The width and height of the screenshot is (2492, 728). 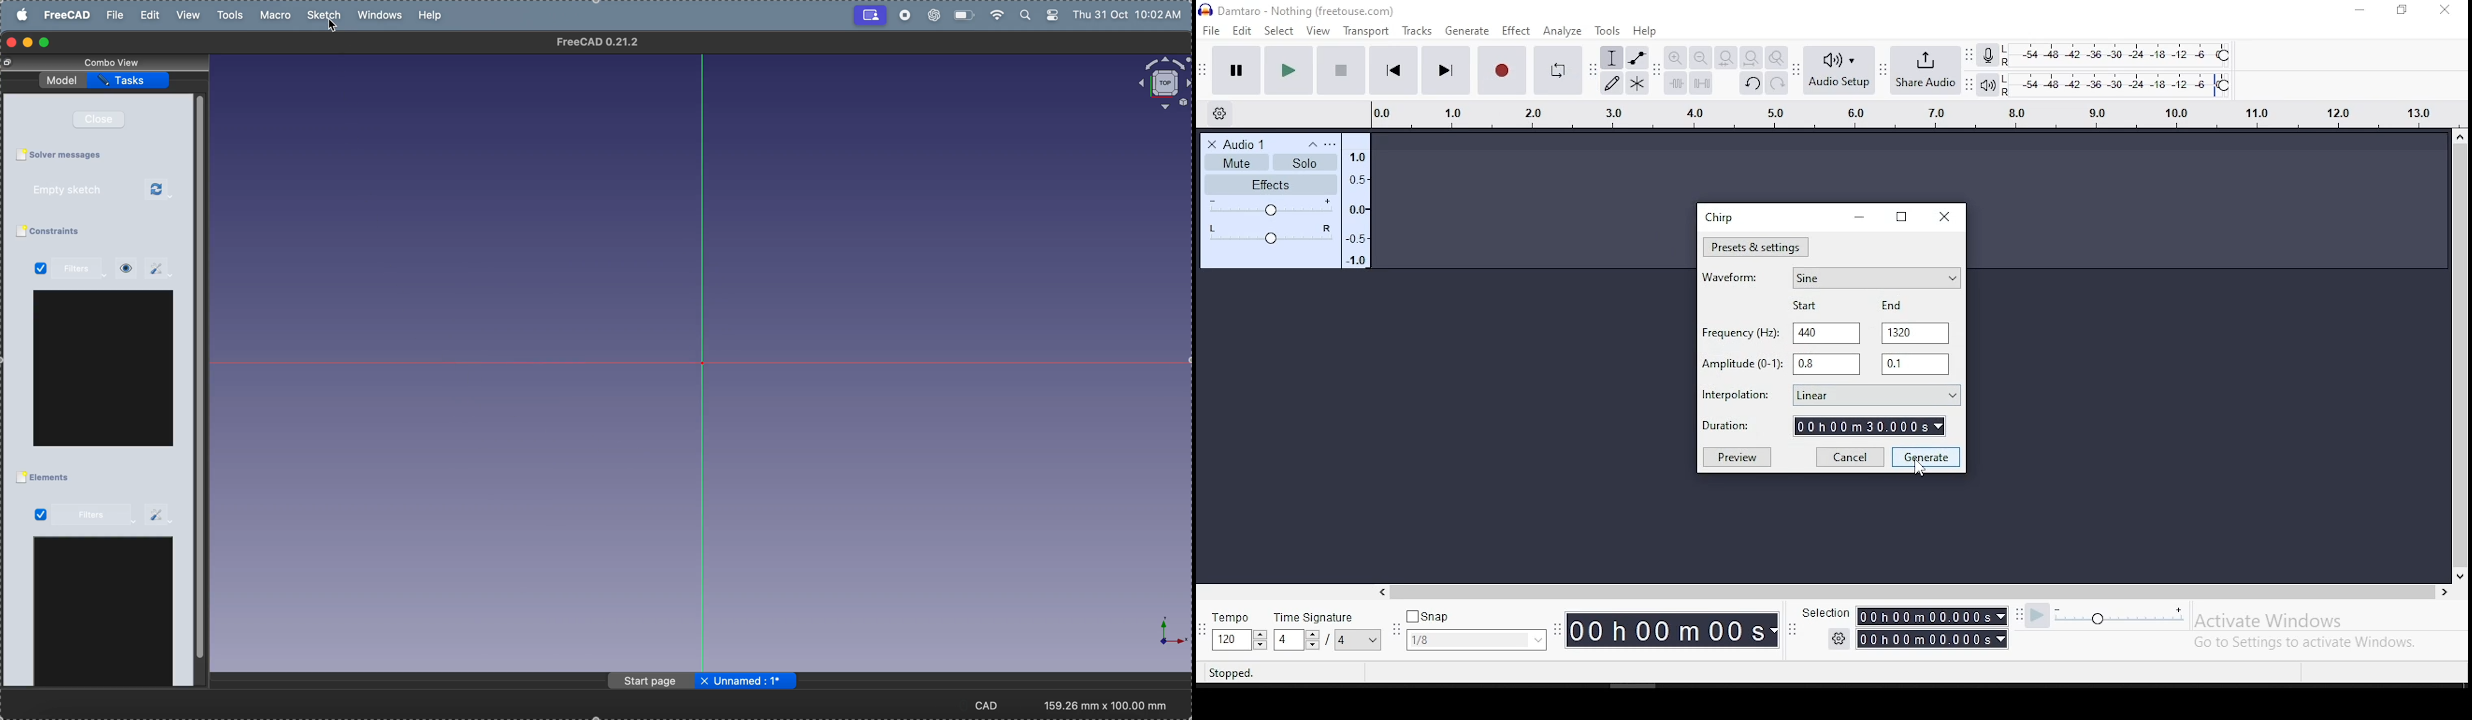 What do you see at coordinates (126, 269) in the screenshot?
I see `view` at bounding box center [126, 269].